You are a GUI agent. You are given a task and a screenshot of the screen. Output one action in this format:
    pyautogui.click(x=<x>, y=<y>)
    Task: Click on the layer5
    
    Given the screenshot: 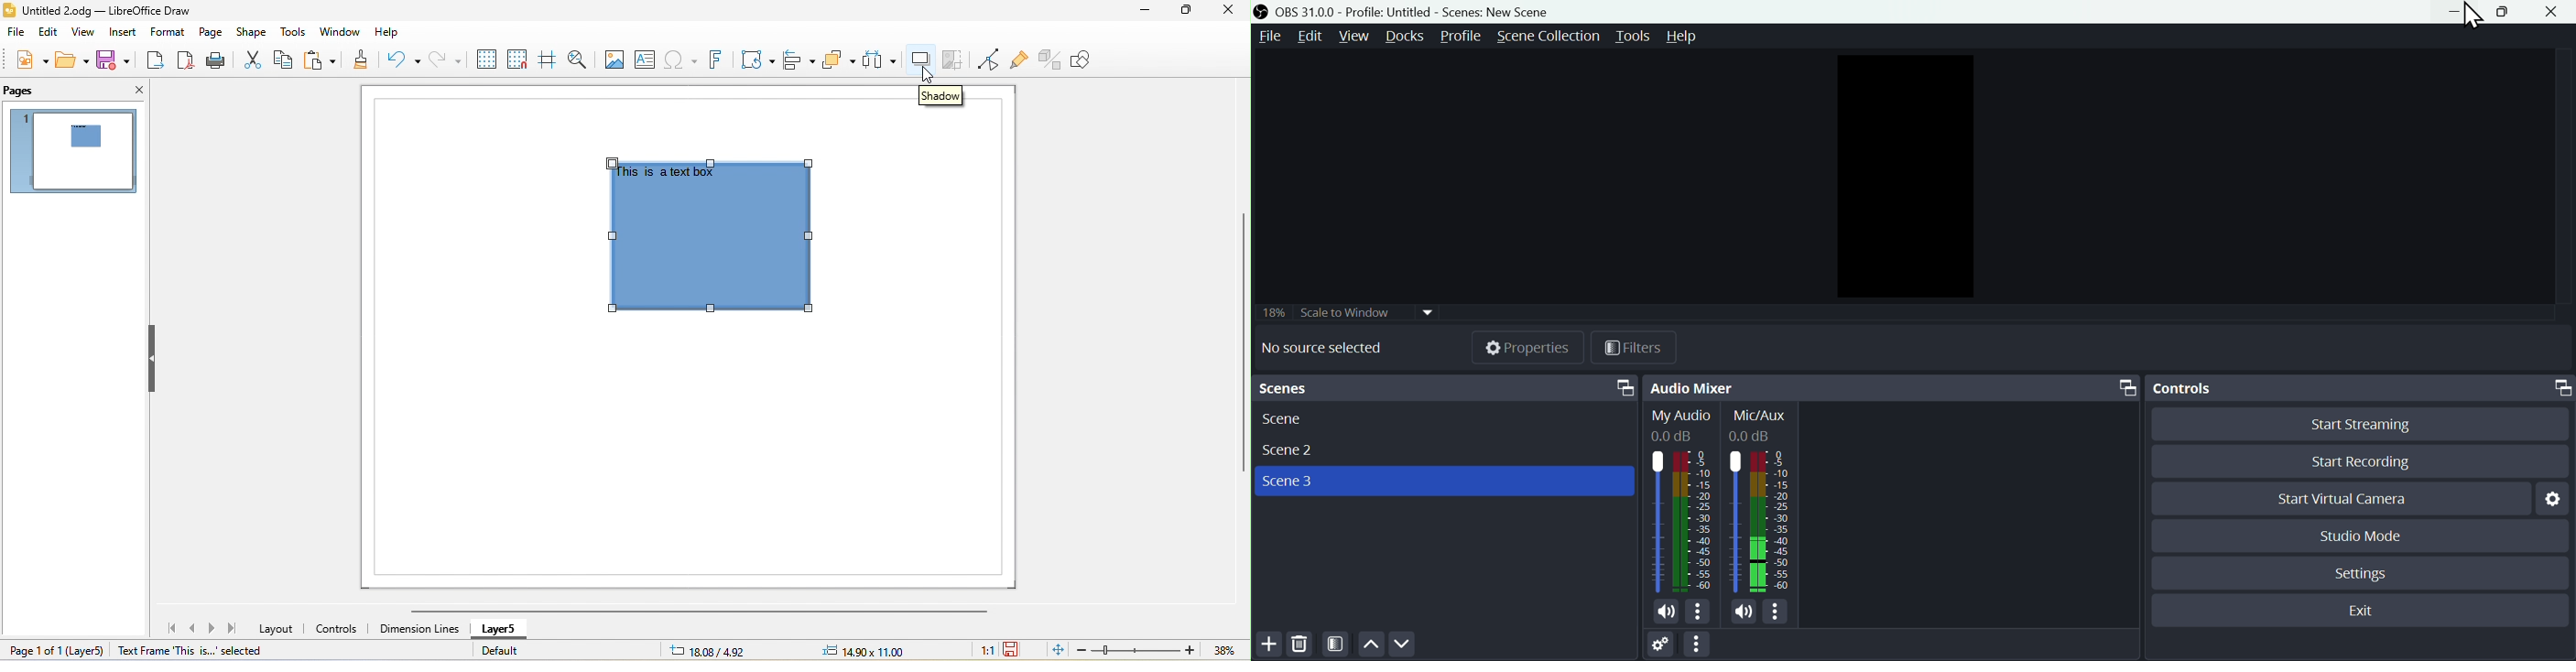 What is the action you would take?
    pyautogui.click(x=502, y=631)
    